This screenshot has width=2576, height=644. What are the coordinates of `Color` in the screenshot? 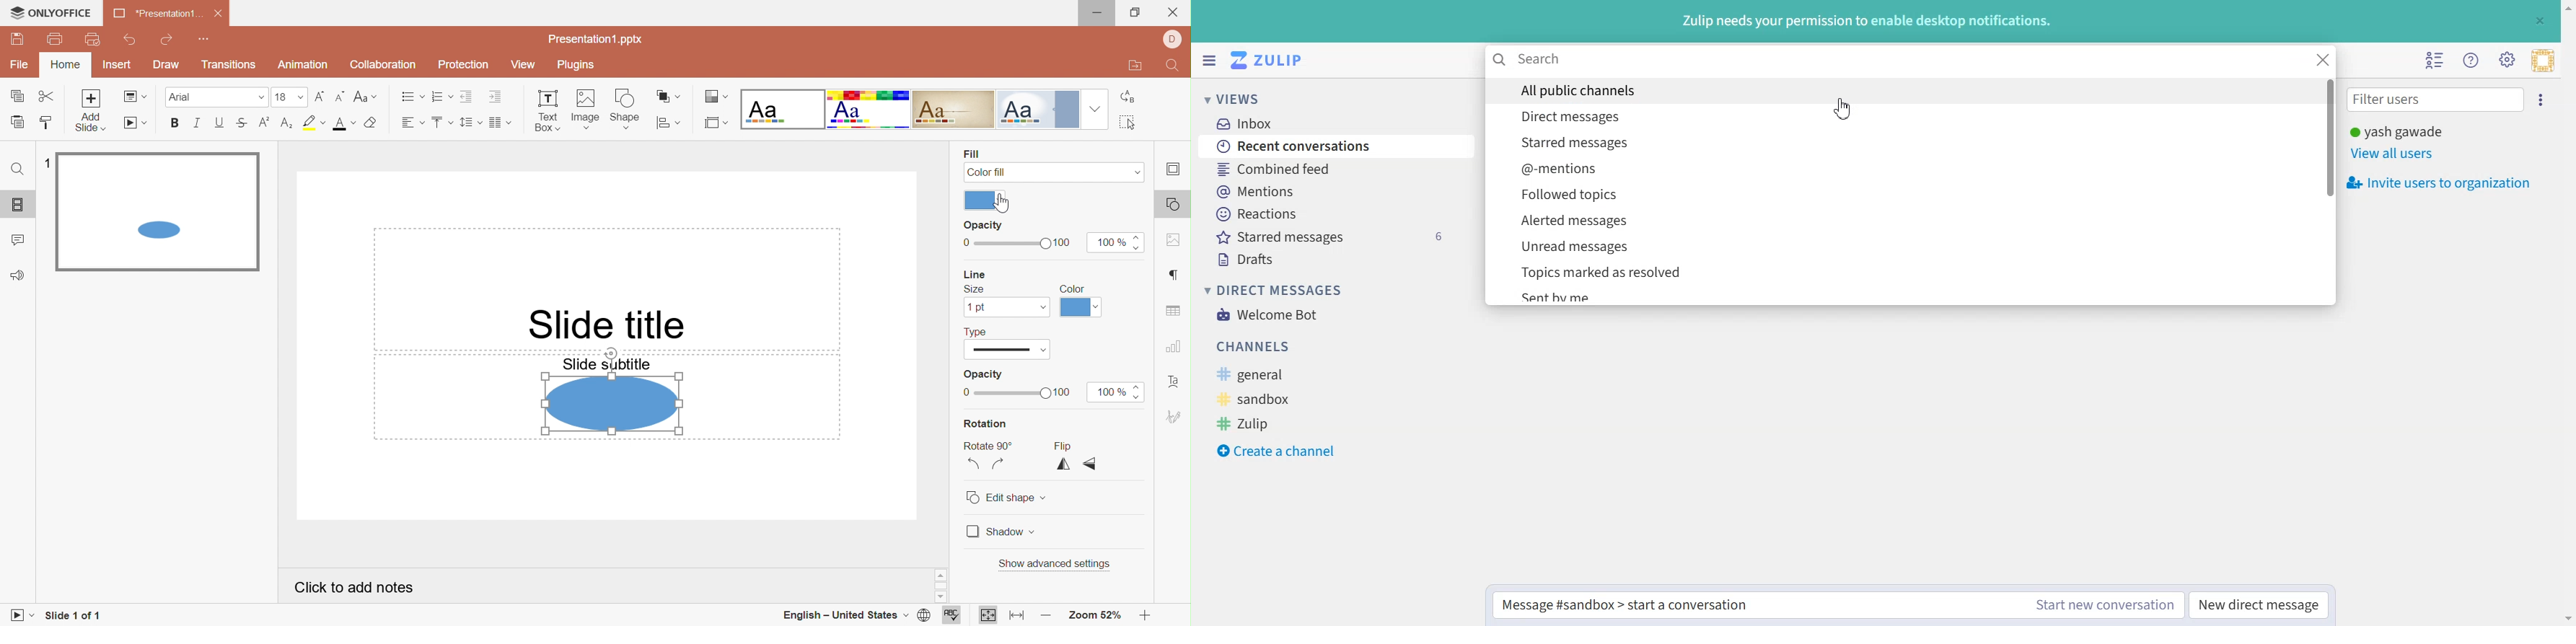 It's located at (1074, 287).